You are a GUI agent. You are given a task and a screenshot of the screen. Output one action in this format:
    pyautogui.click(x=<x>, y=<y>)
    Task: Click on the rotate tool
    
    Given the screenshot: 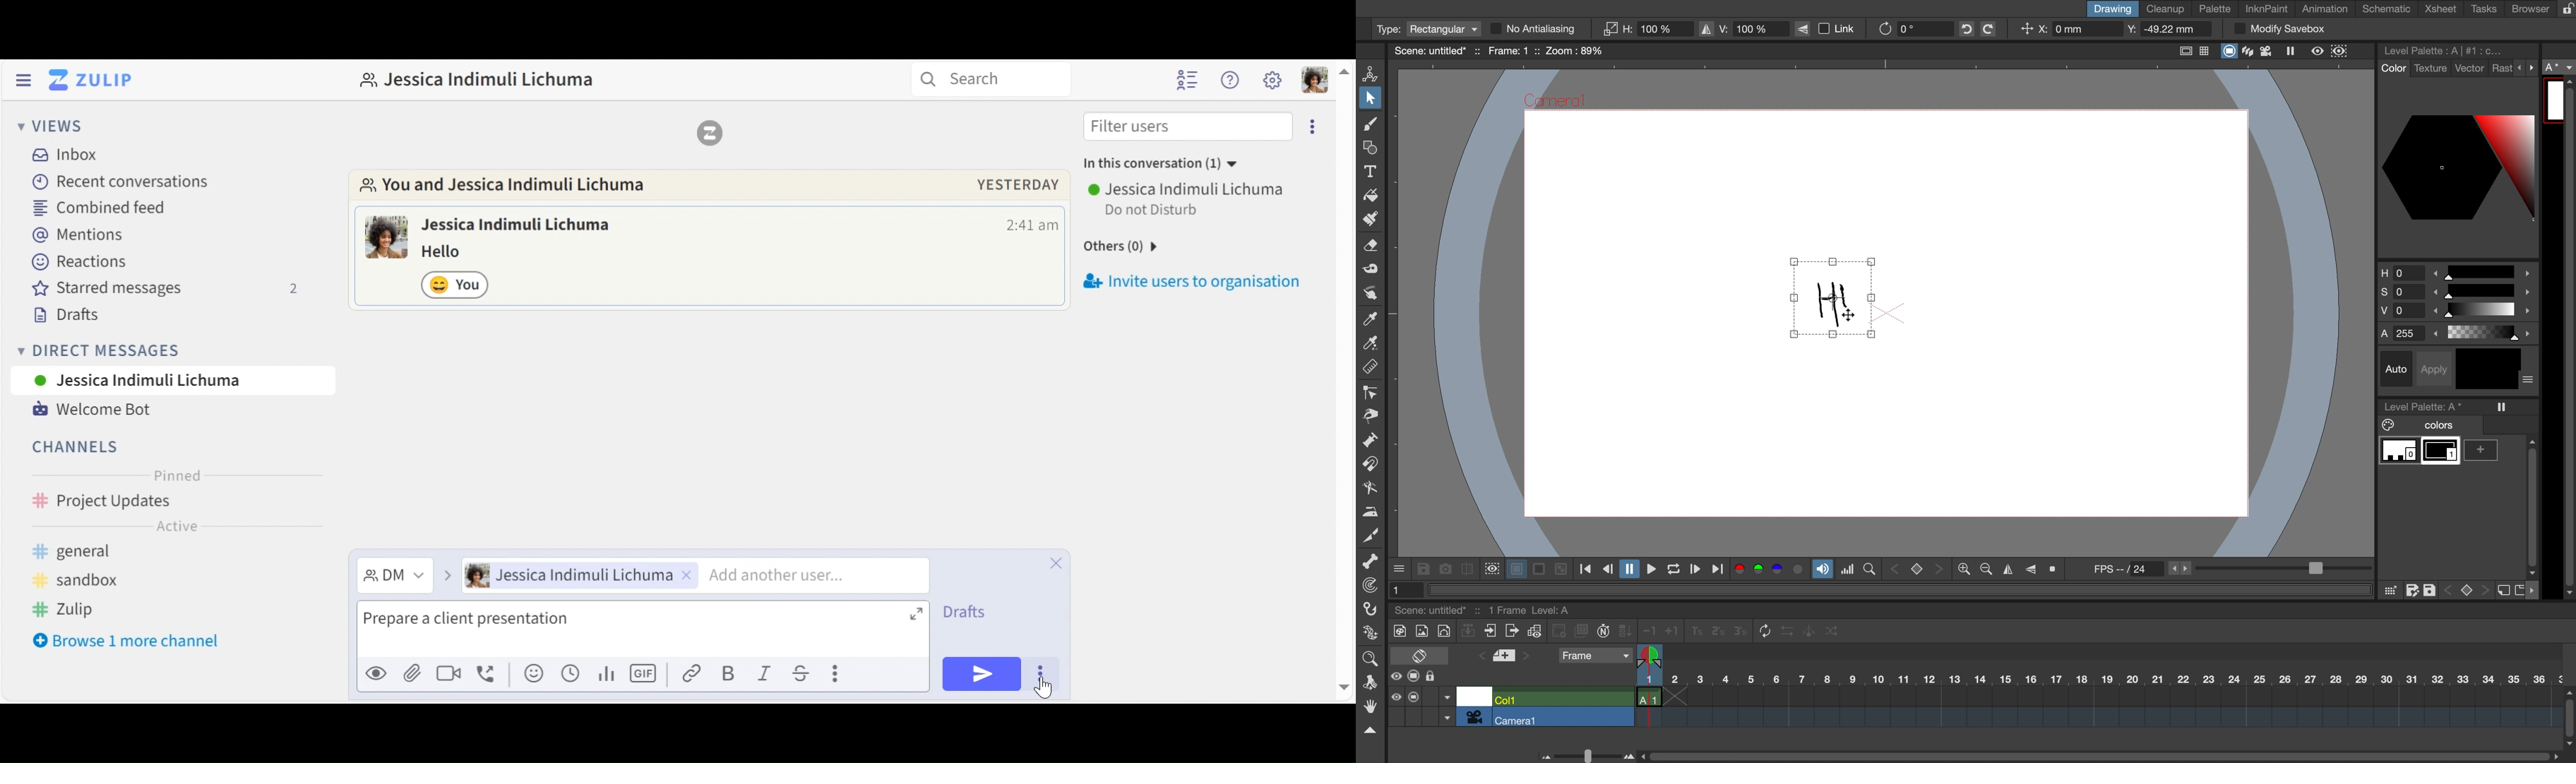 What is the action you would take?
    pyautogui.click(x=1366, y=681)
    